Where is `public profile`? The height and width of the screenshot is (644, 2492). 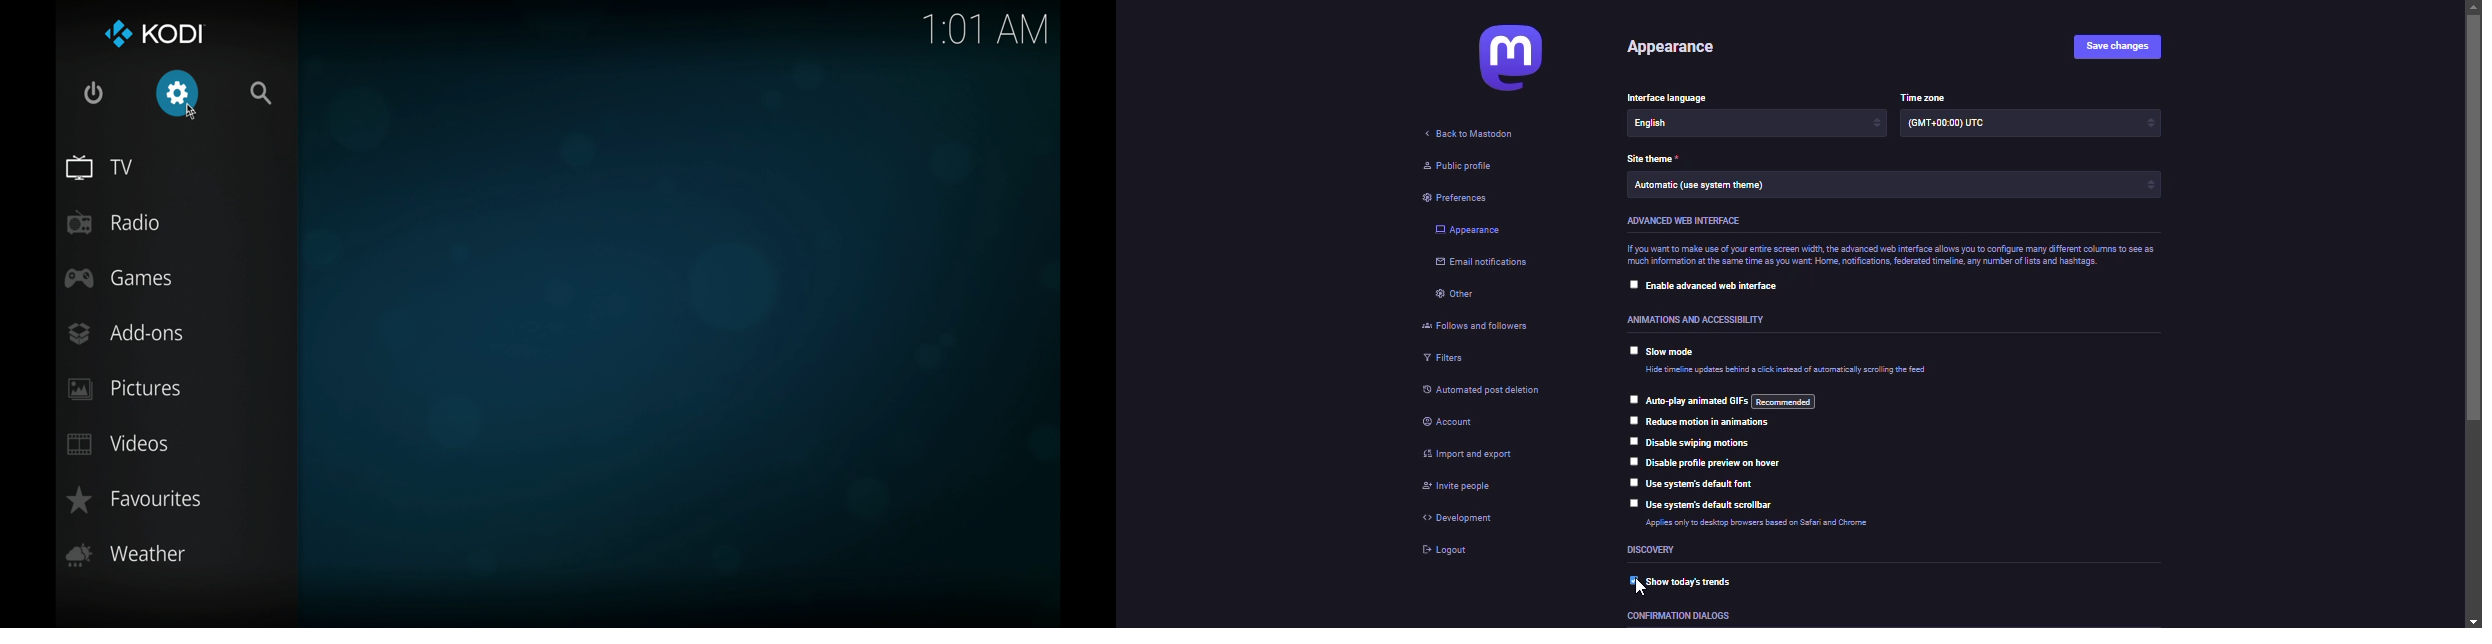
public profile is located at coordinates (1453, 167).